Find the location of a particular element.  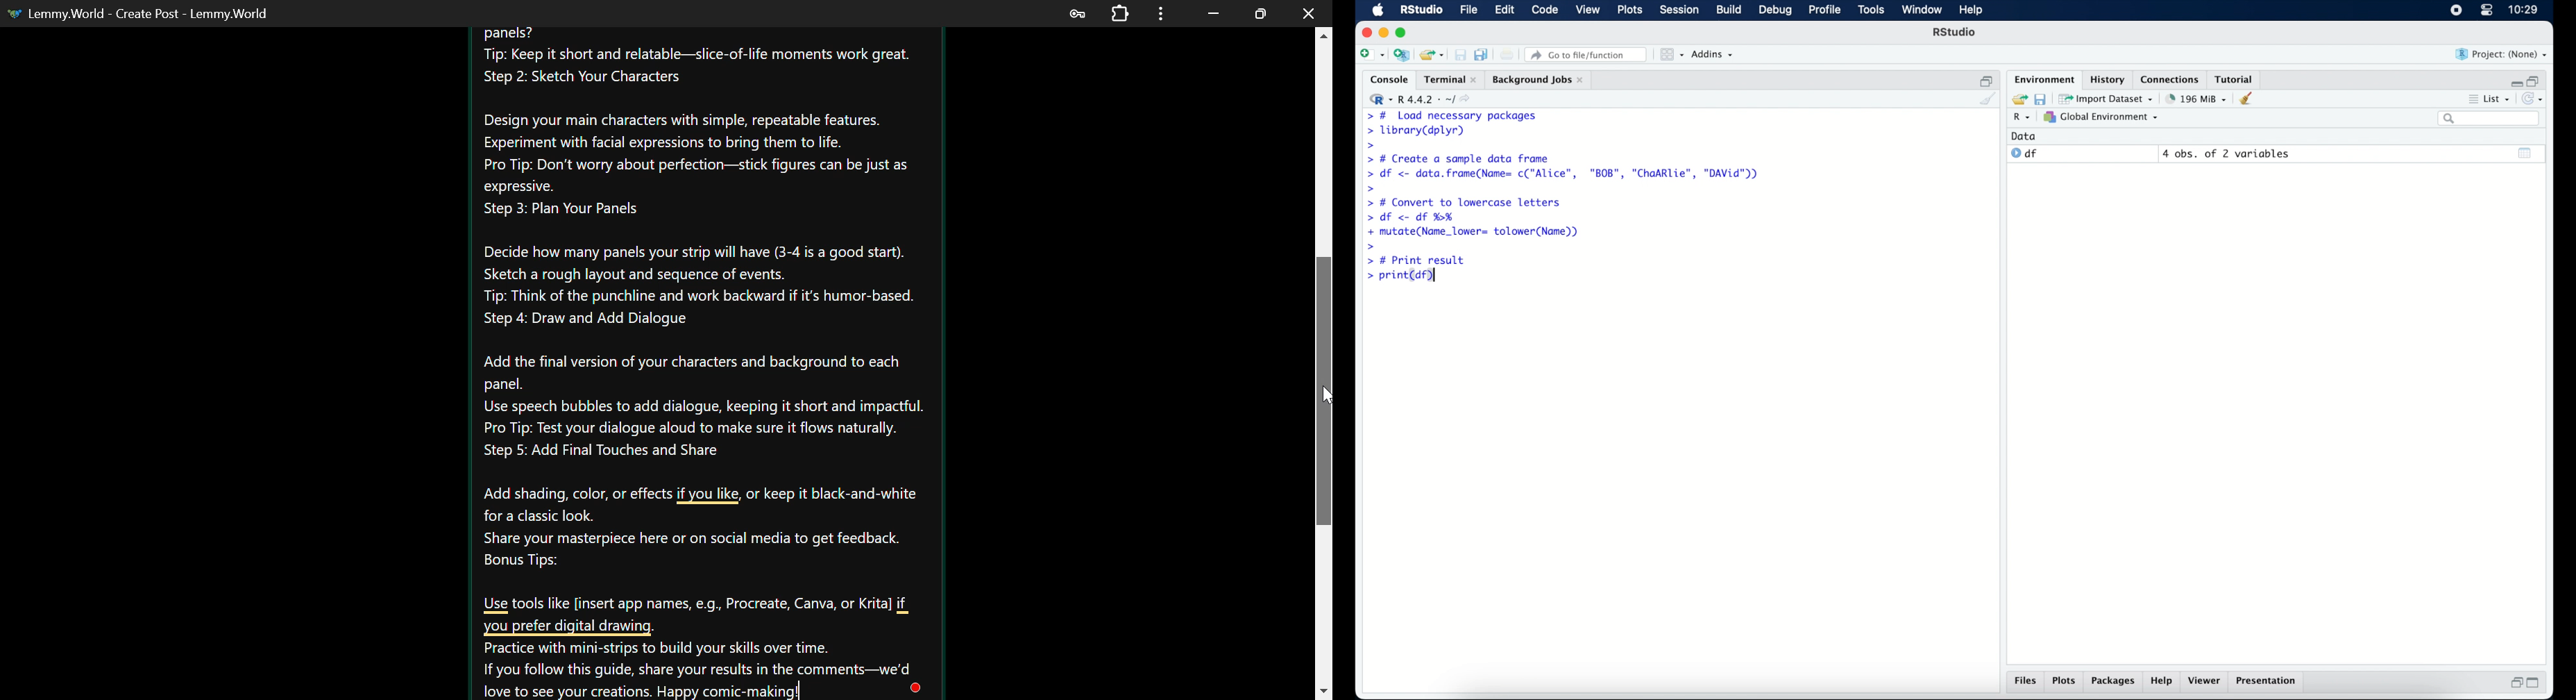

presentation is located at coordinates (2268, 682).